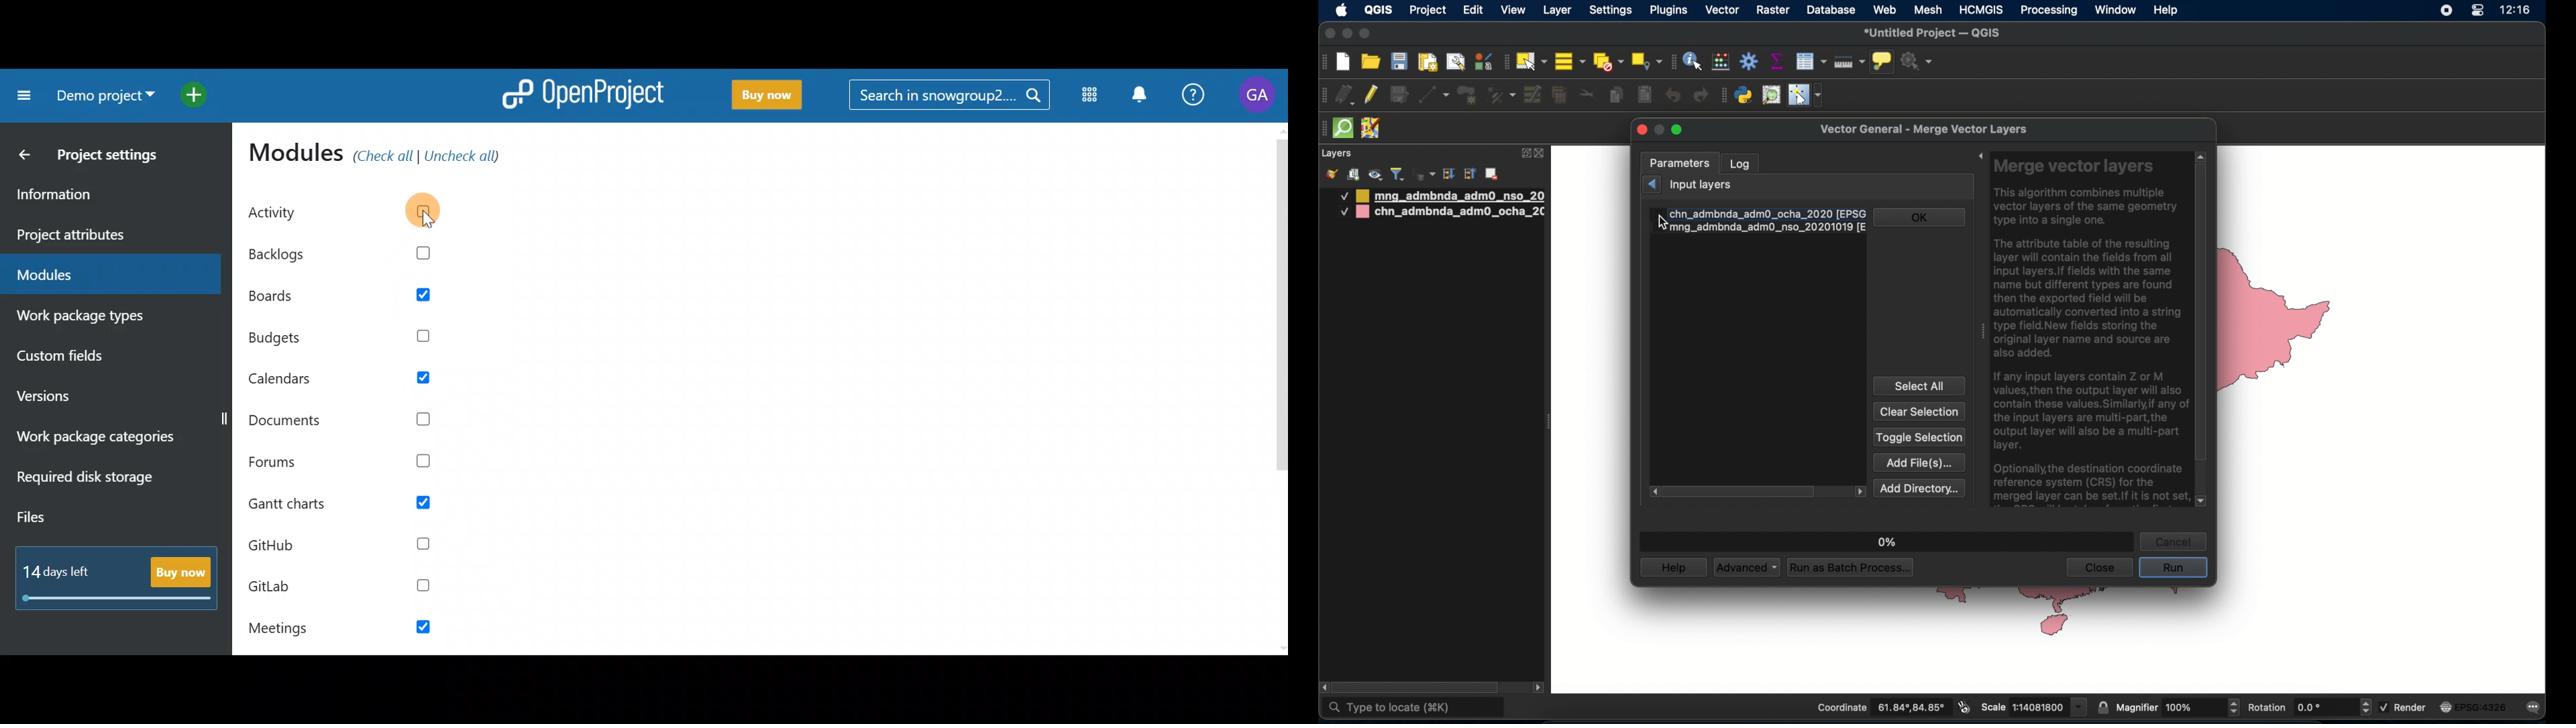 The image size is (2576, 728). I want to click on run, so click(2173, 568).